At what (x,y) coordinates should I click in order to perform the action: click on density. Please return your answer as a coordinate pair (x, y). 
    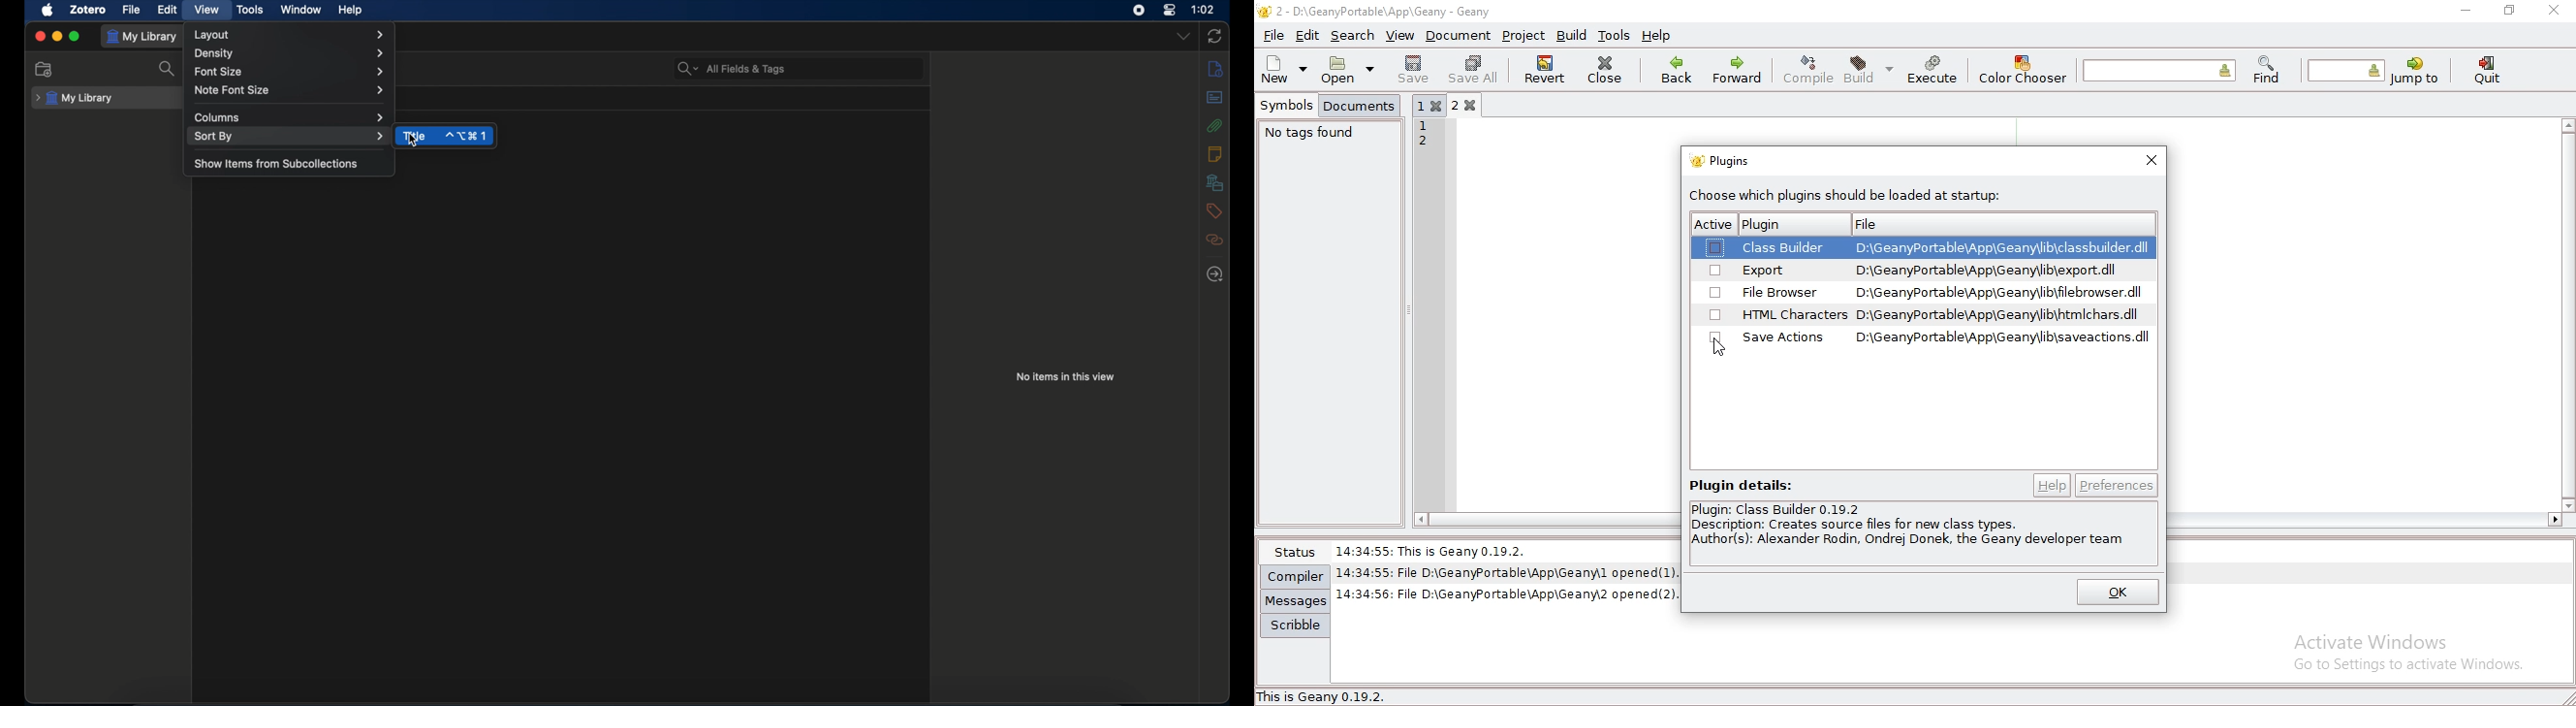
    Looking at the image, I should click on (287, 53).